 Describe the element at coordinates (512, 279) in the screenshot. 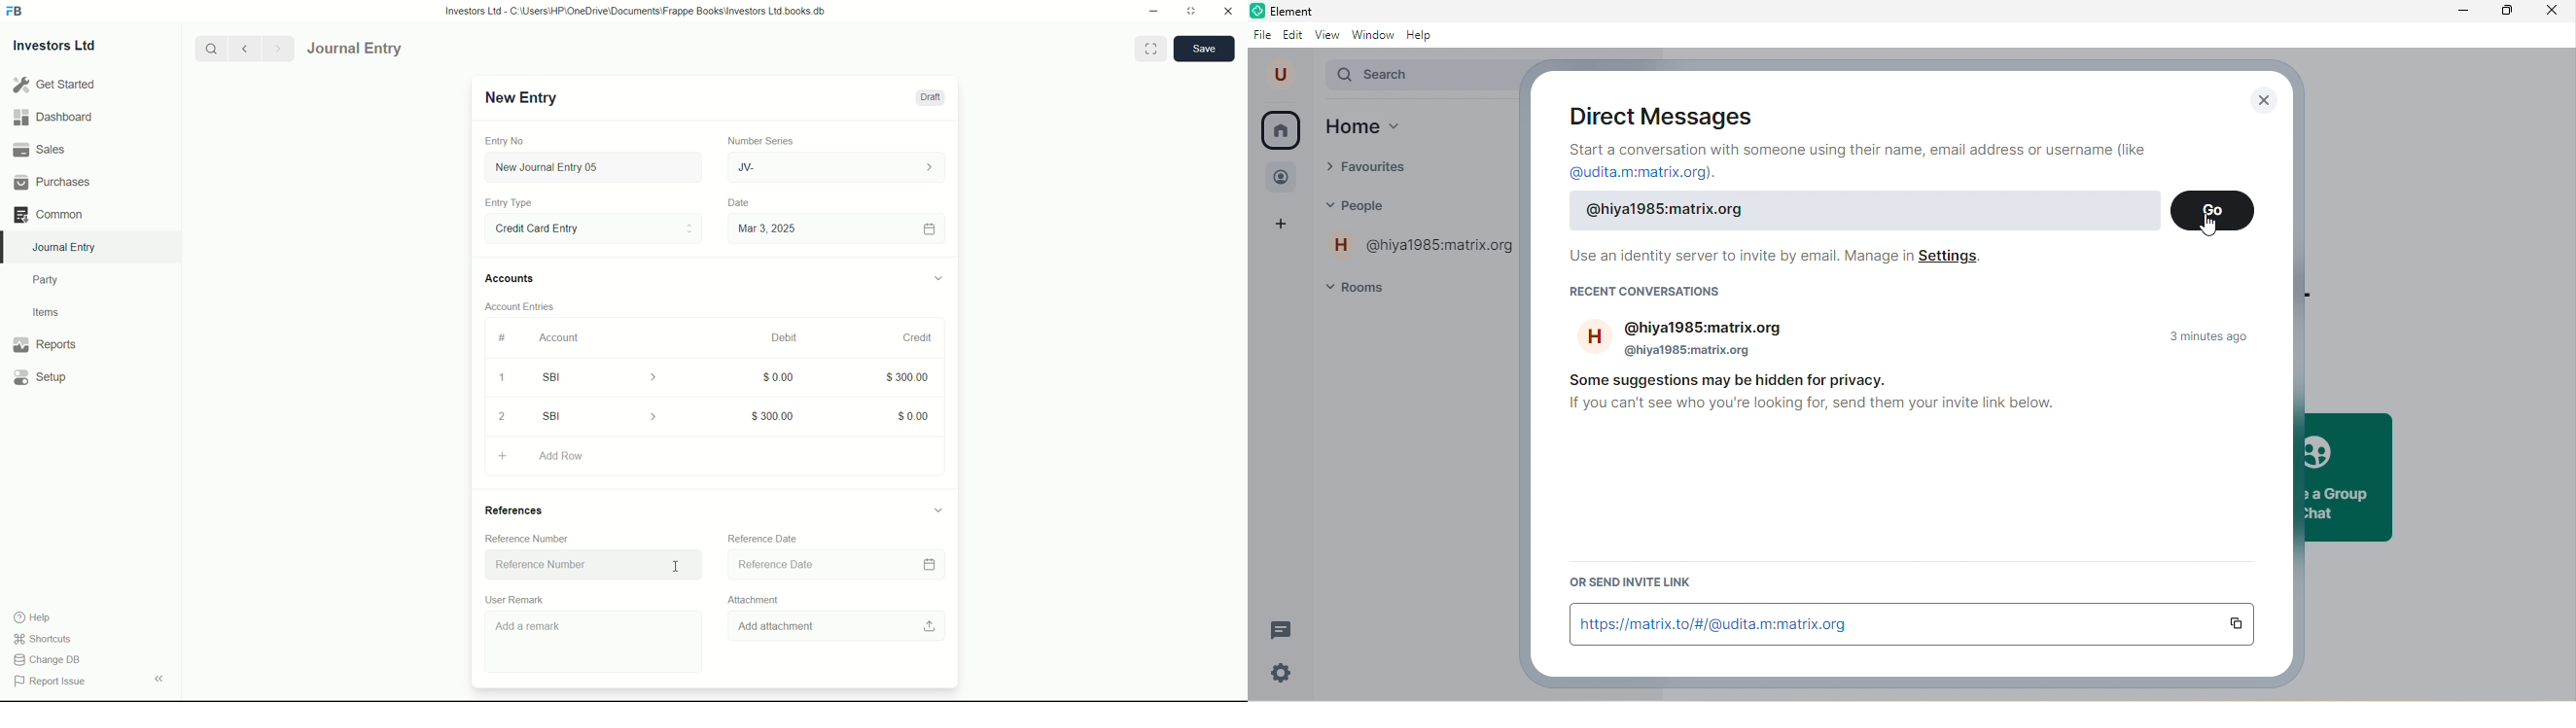

I see `Accounts` at that location.